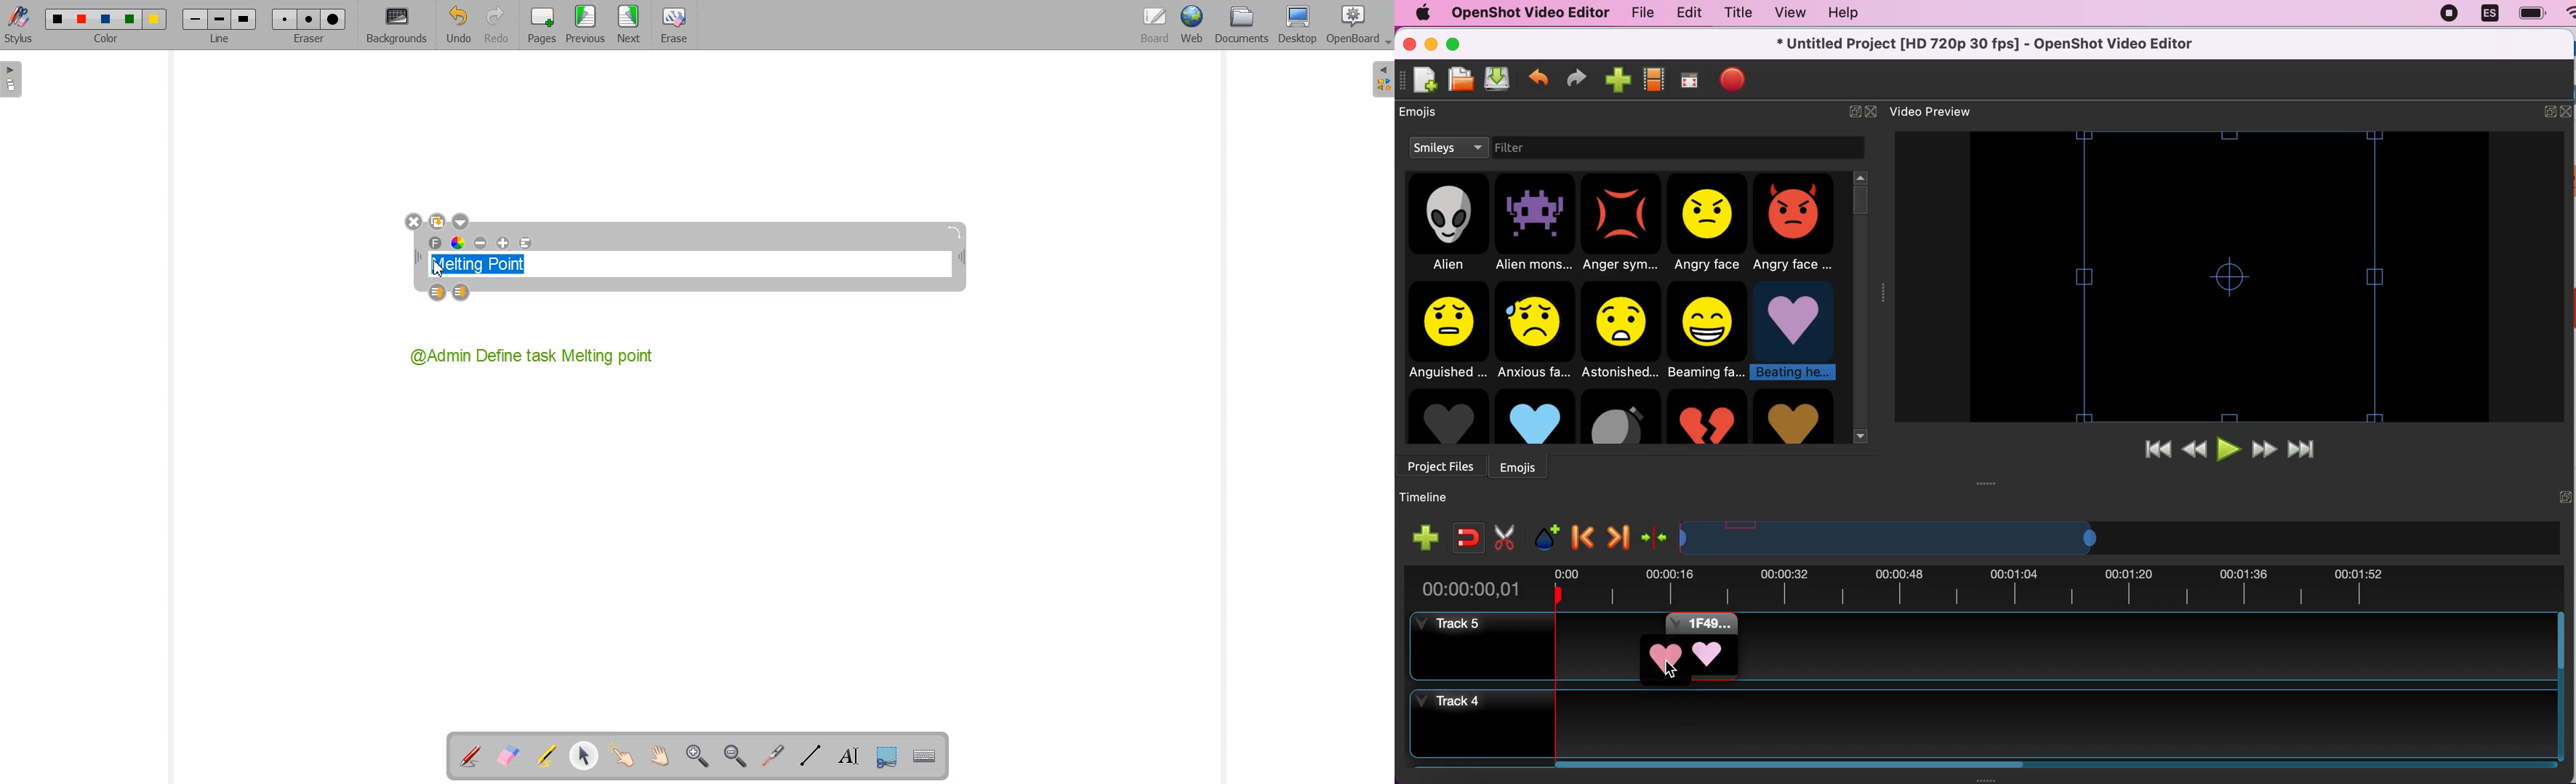 The height and width of the screenshot is (784, 2576). What do you see at coordinates (108, 26) in the screenshot?
I see `Color` at bounding box center [108, 26].